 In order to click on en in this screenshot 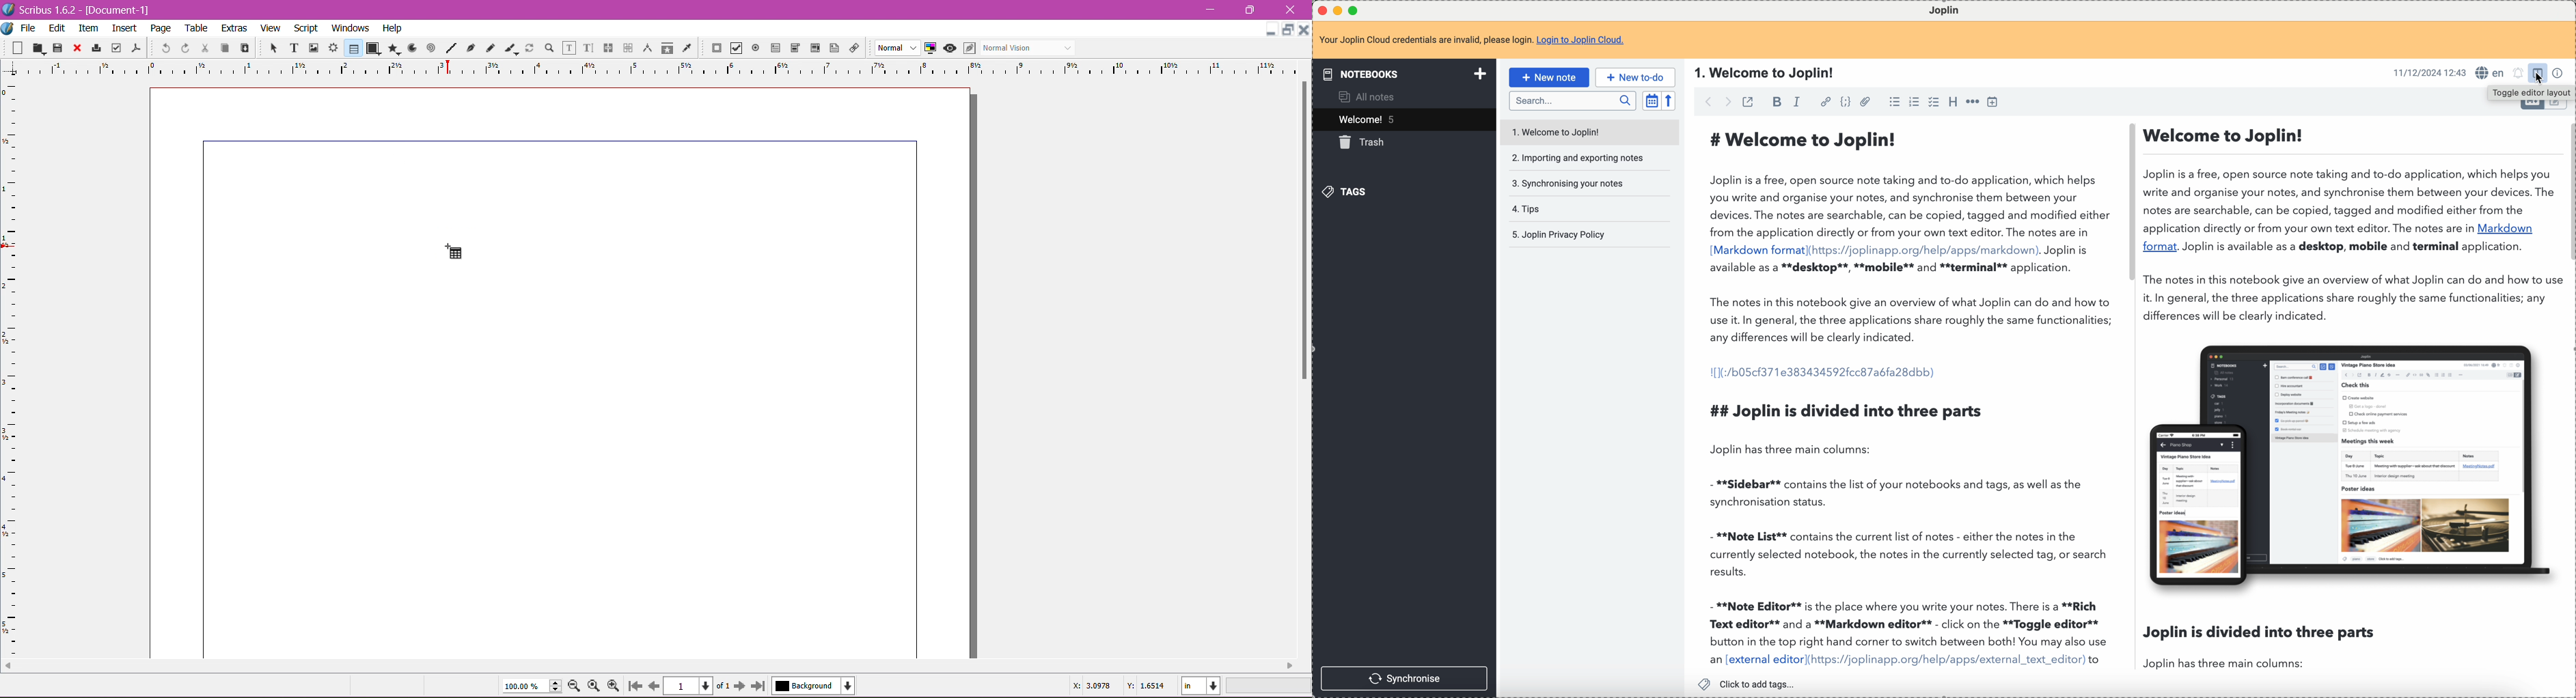, I will do `click(2488, 72)`.